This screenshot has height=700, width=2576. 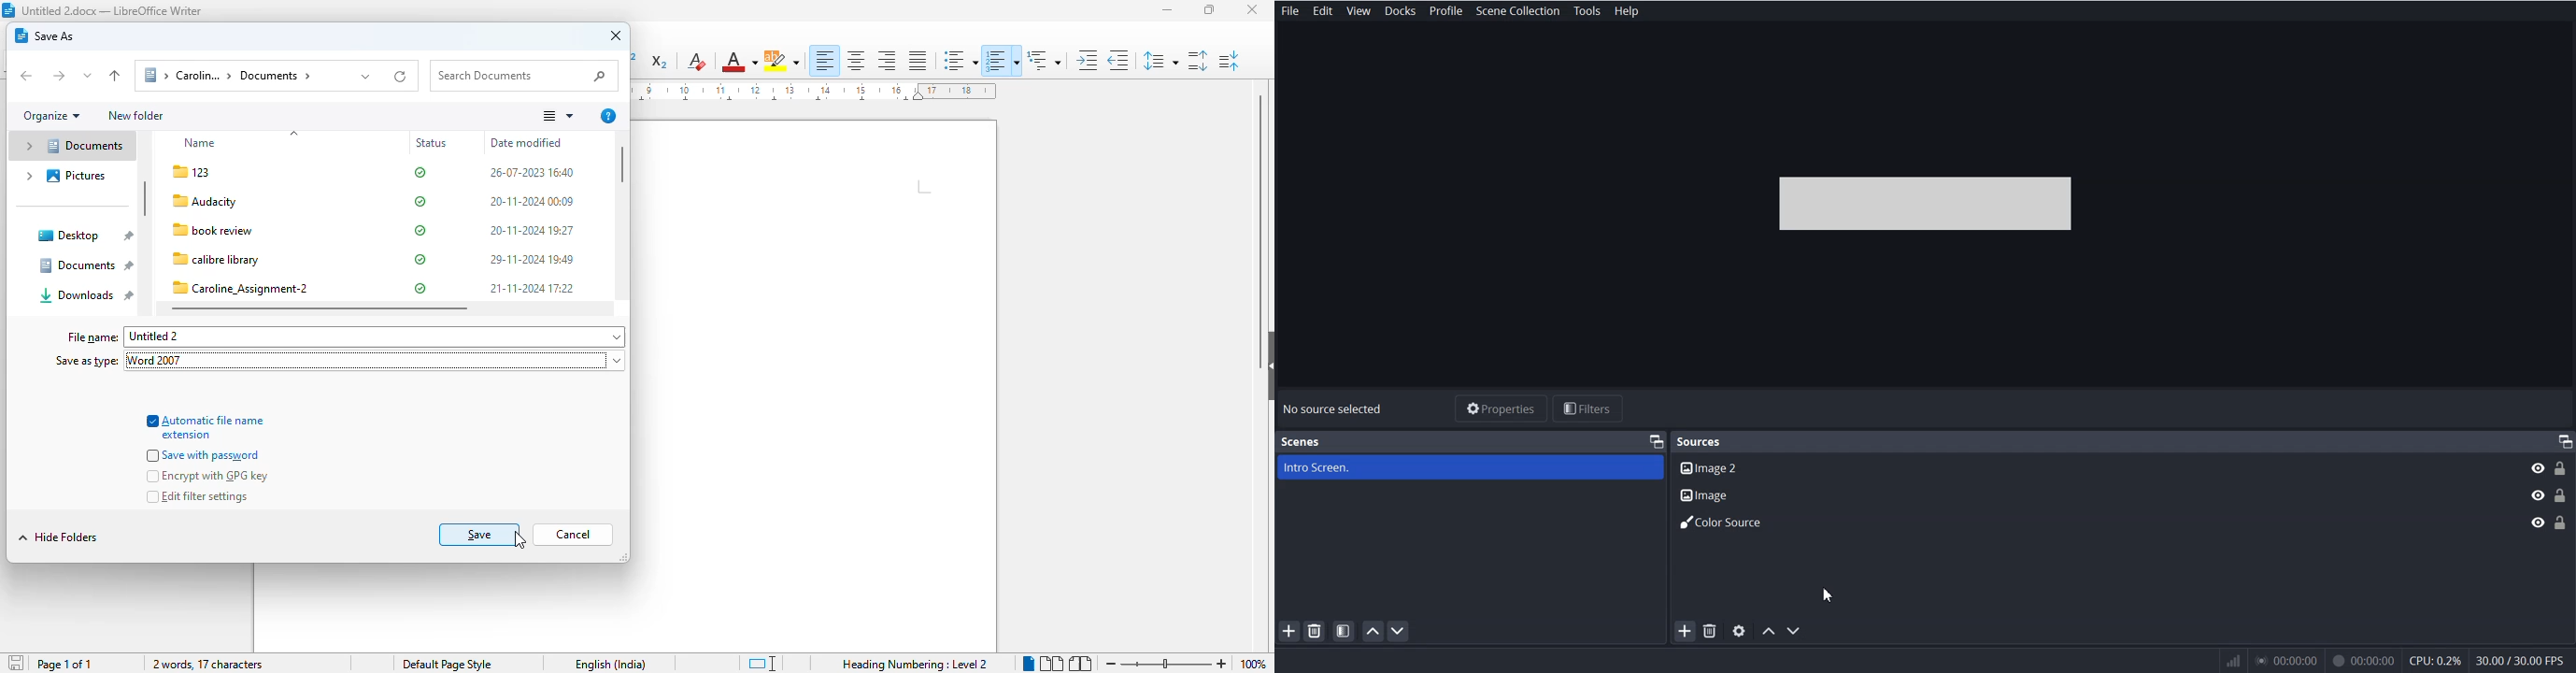 I want to click on multi-page view, so click(x=1051, y=663).